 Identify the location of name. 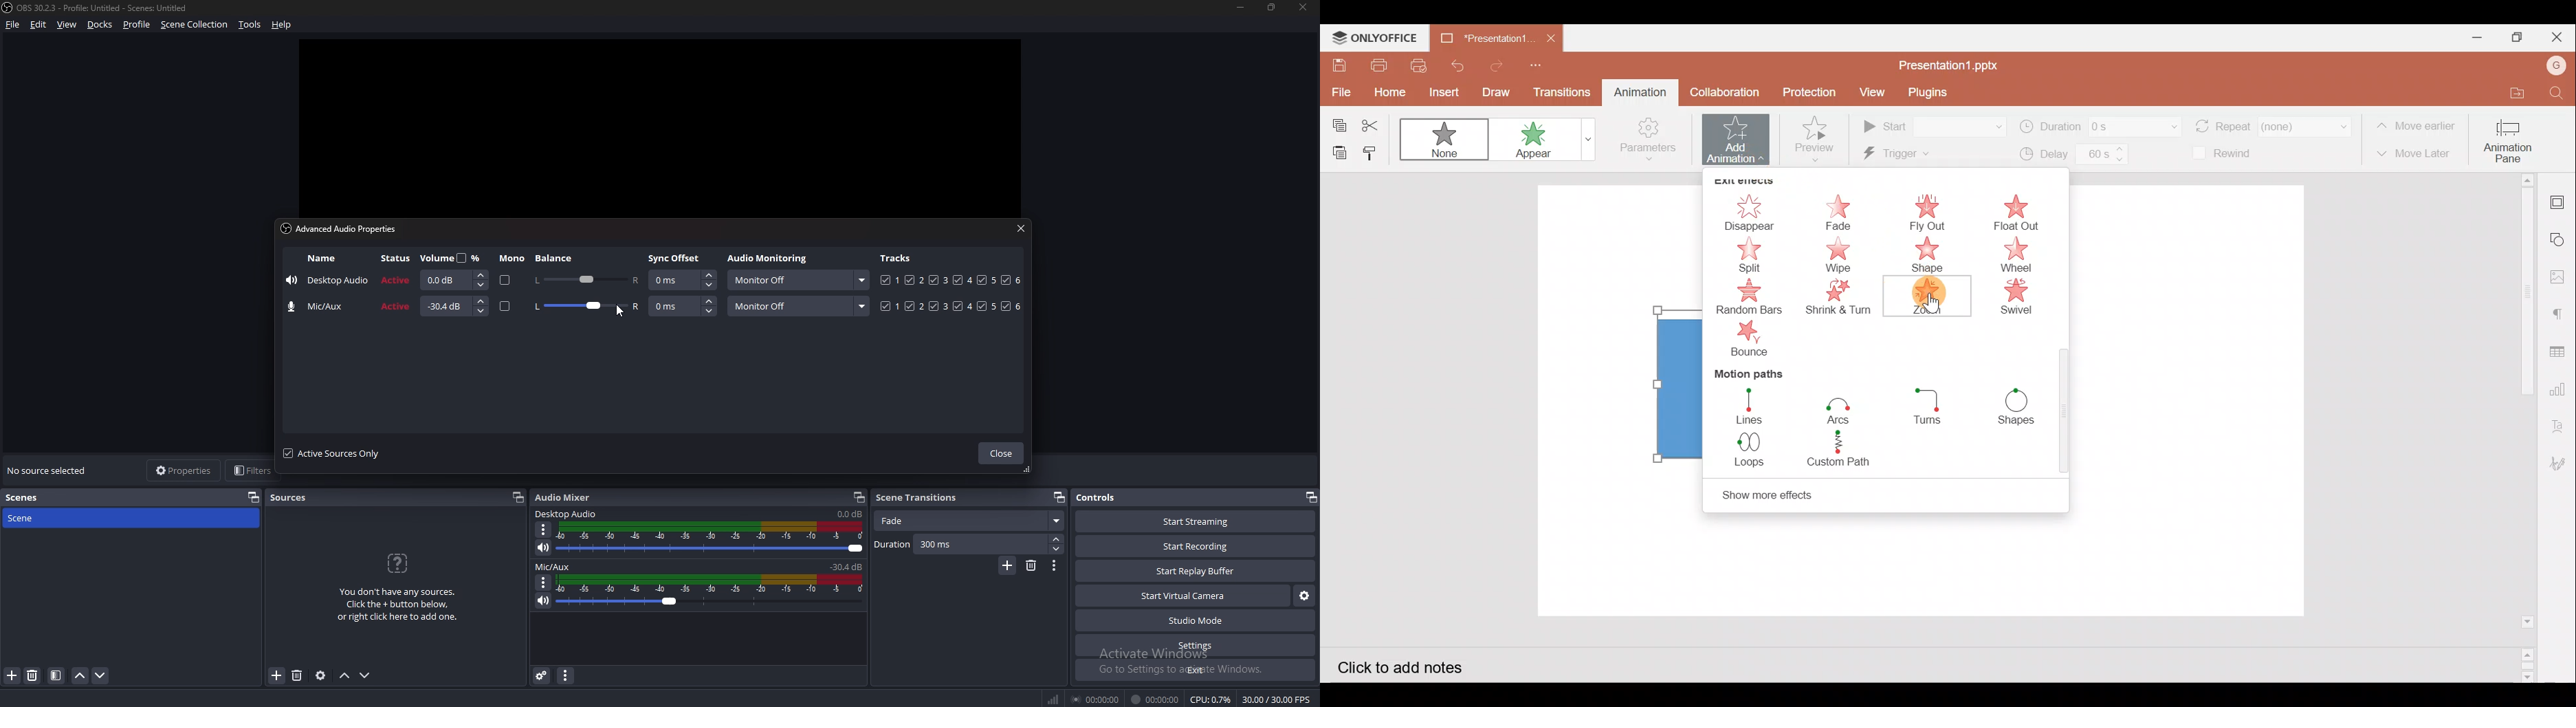
(321, 257).